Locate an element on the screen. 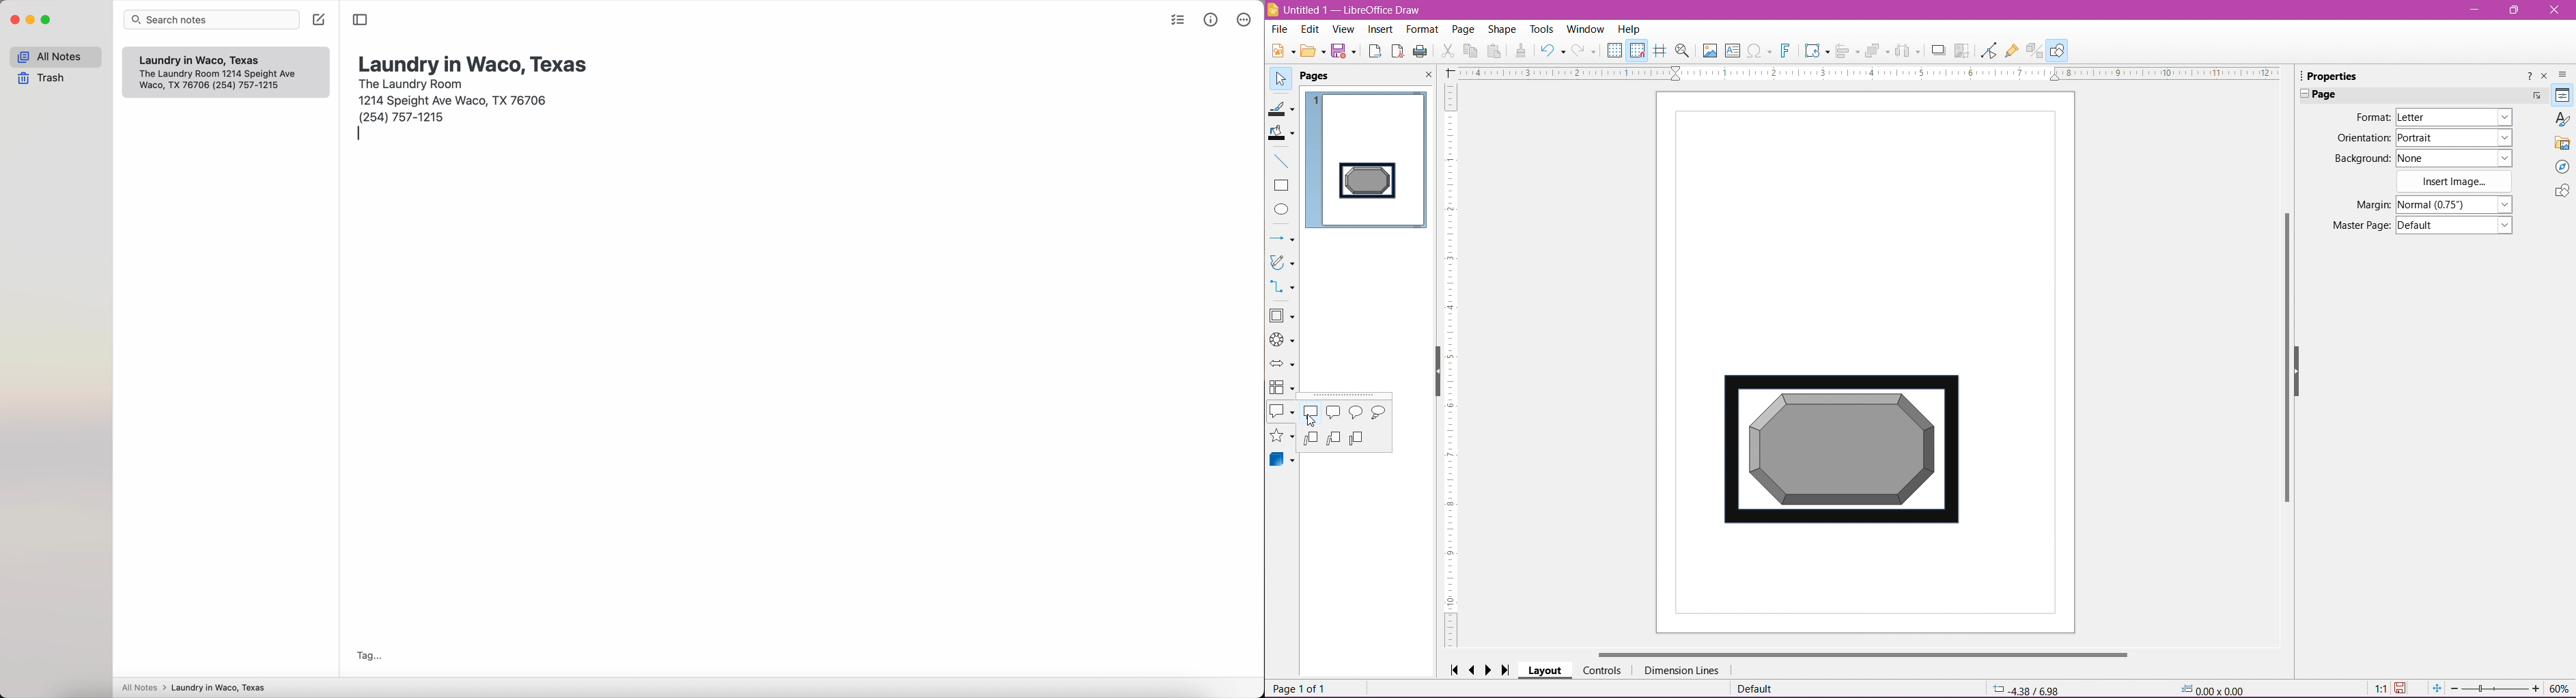 This screenshot has height=700, width=2576. Block Arrows is located at coordinates (1283, 364).